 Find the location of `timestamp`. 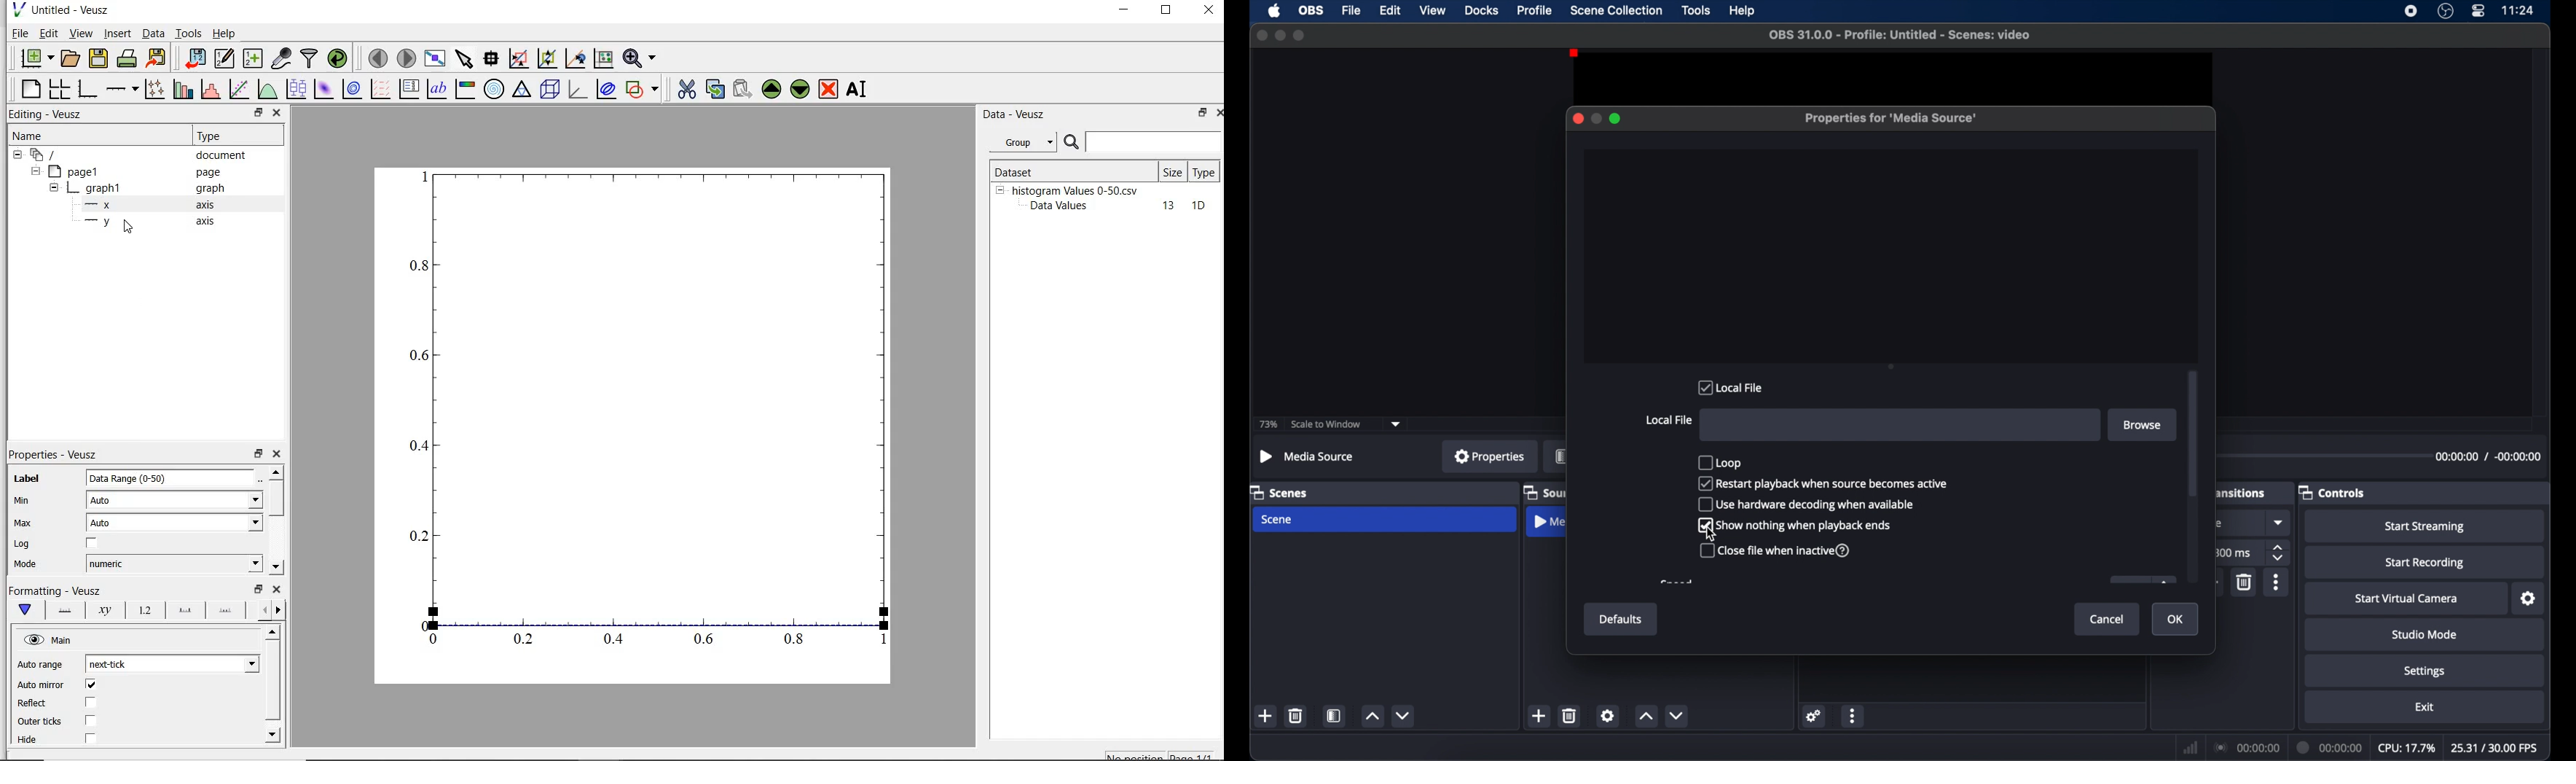

timestamp is located at coordinates (2489, 456).